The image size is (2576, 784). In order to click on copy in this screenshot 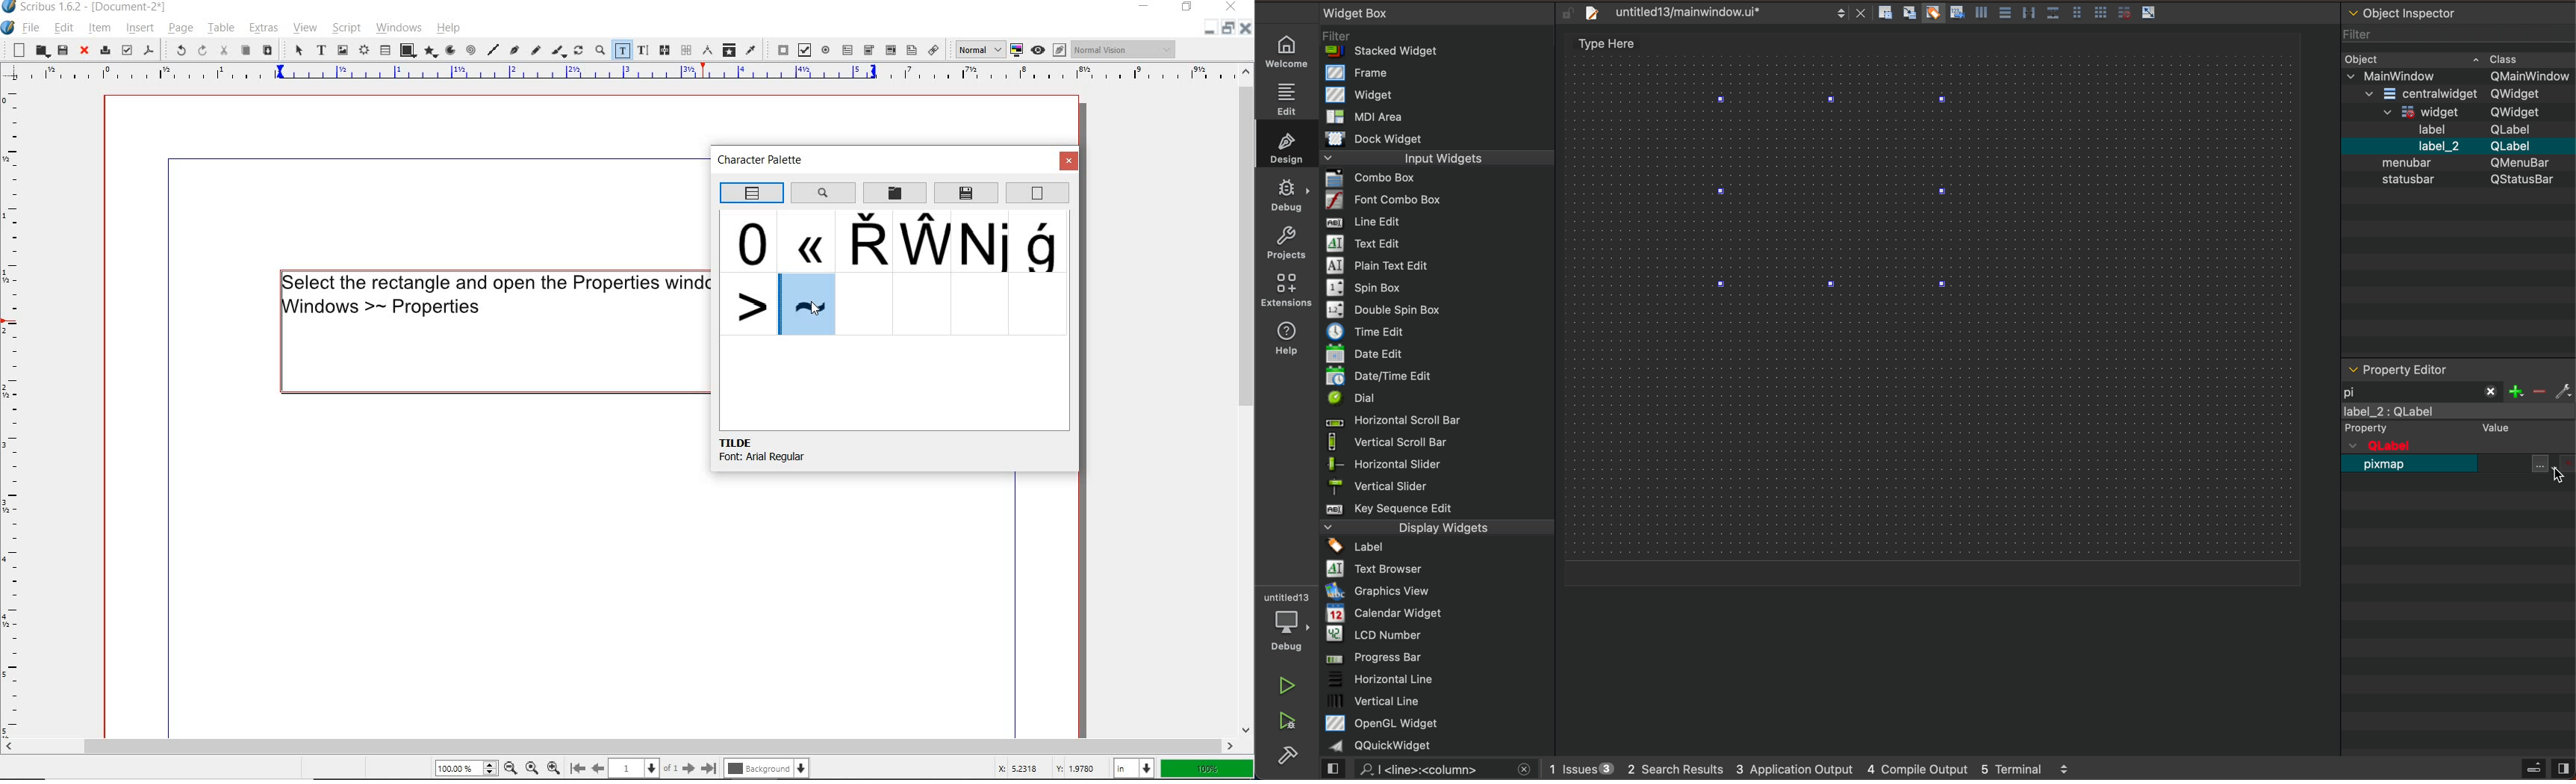, I will do `click(246, 51)`.